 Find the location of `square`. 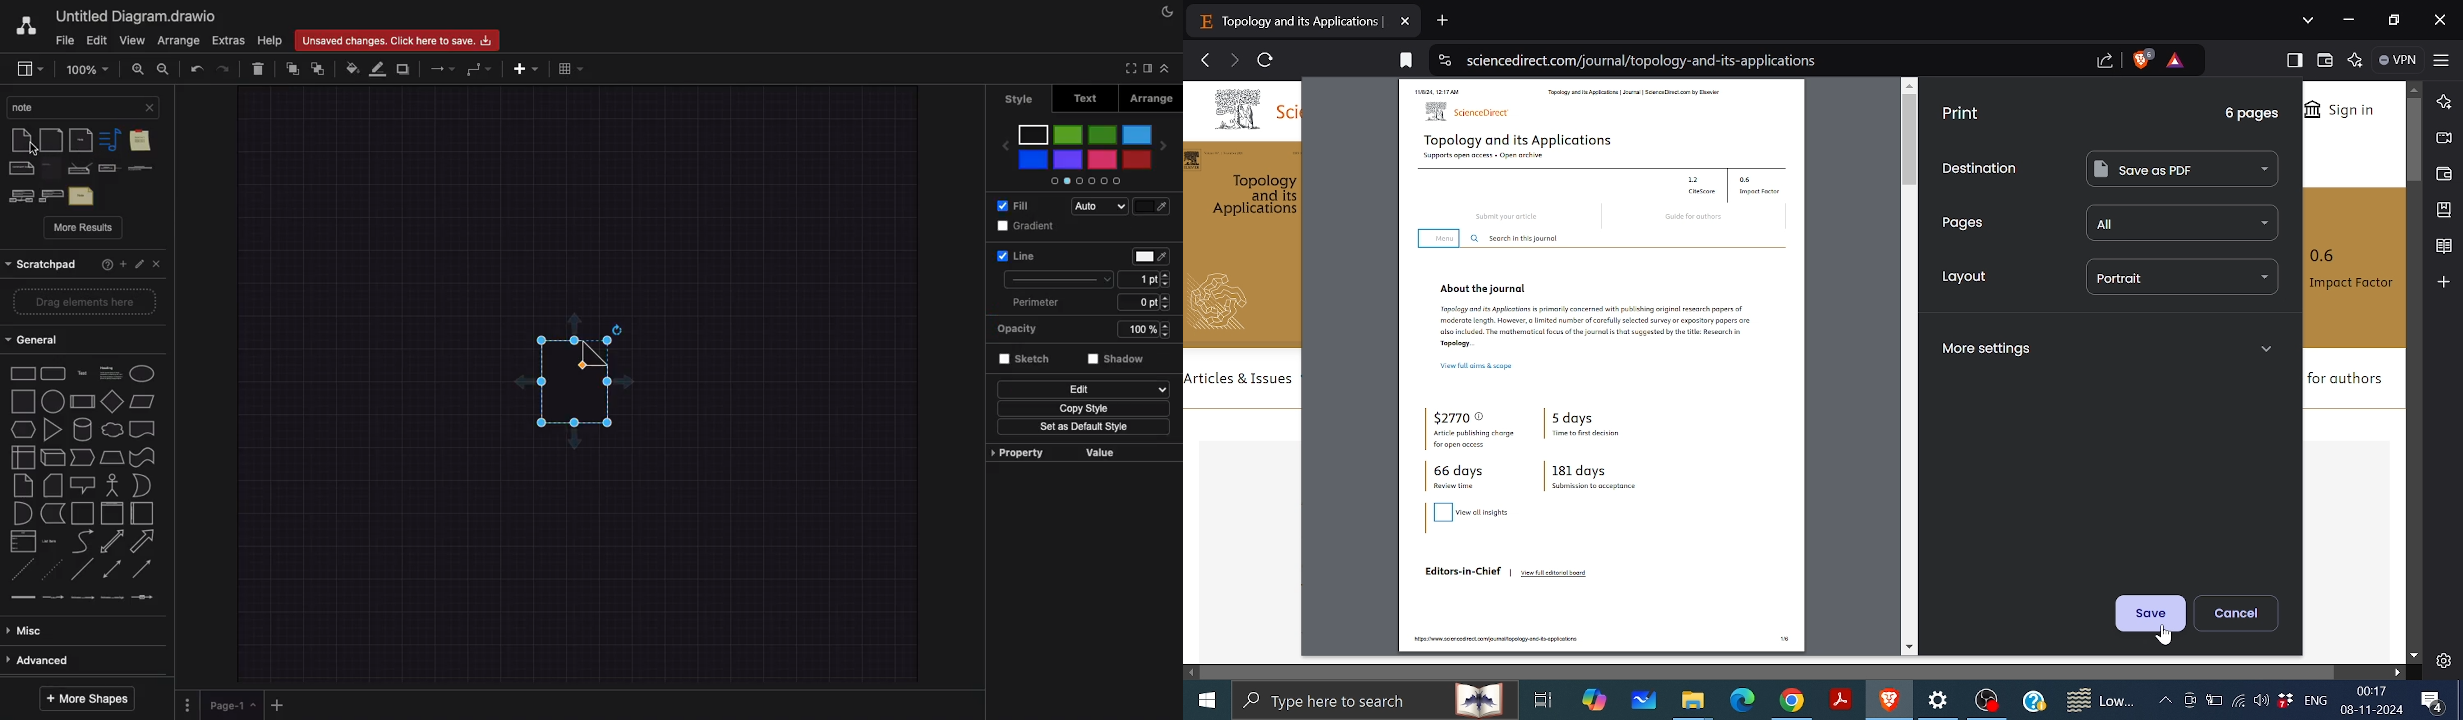

square is located at coordinates (22, 402).